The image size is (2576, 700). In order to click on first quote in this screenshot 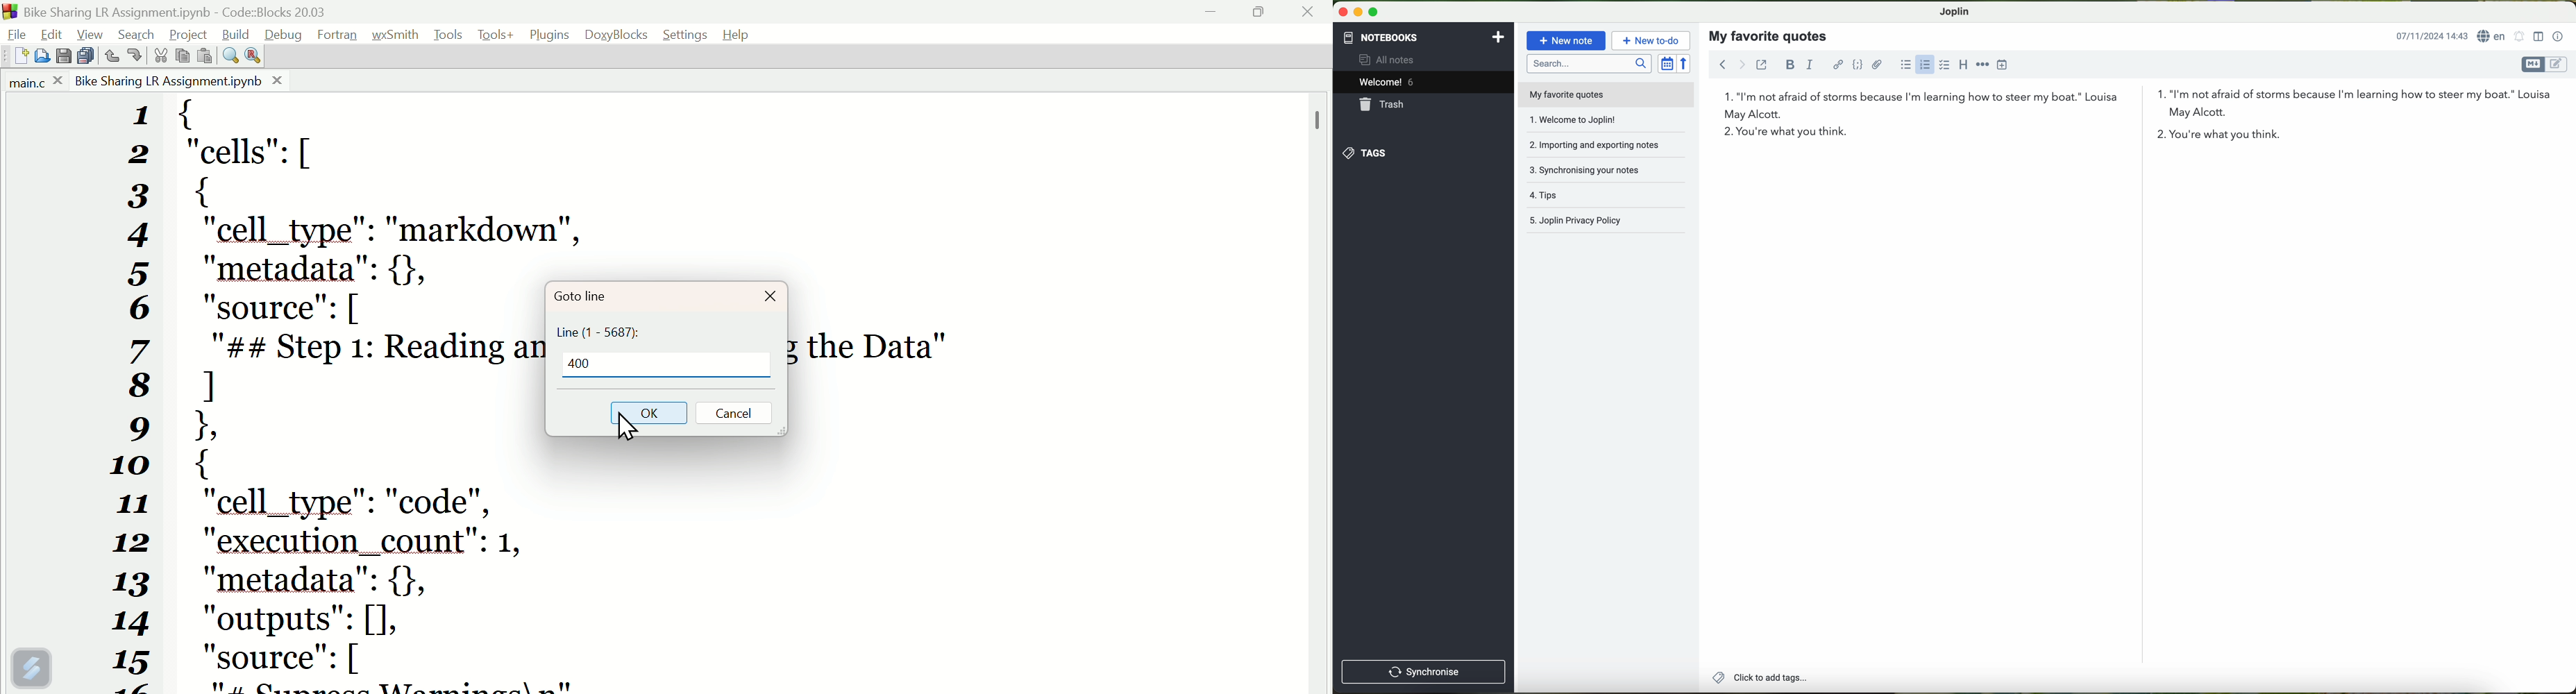, I will do `click(2137, 105)`.